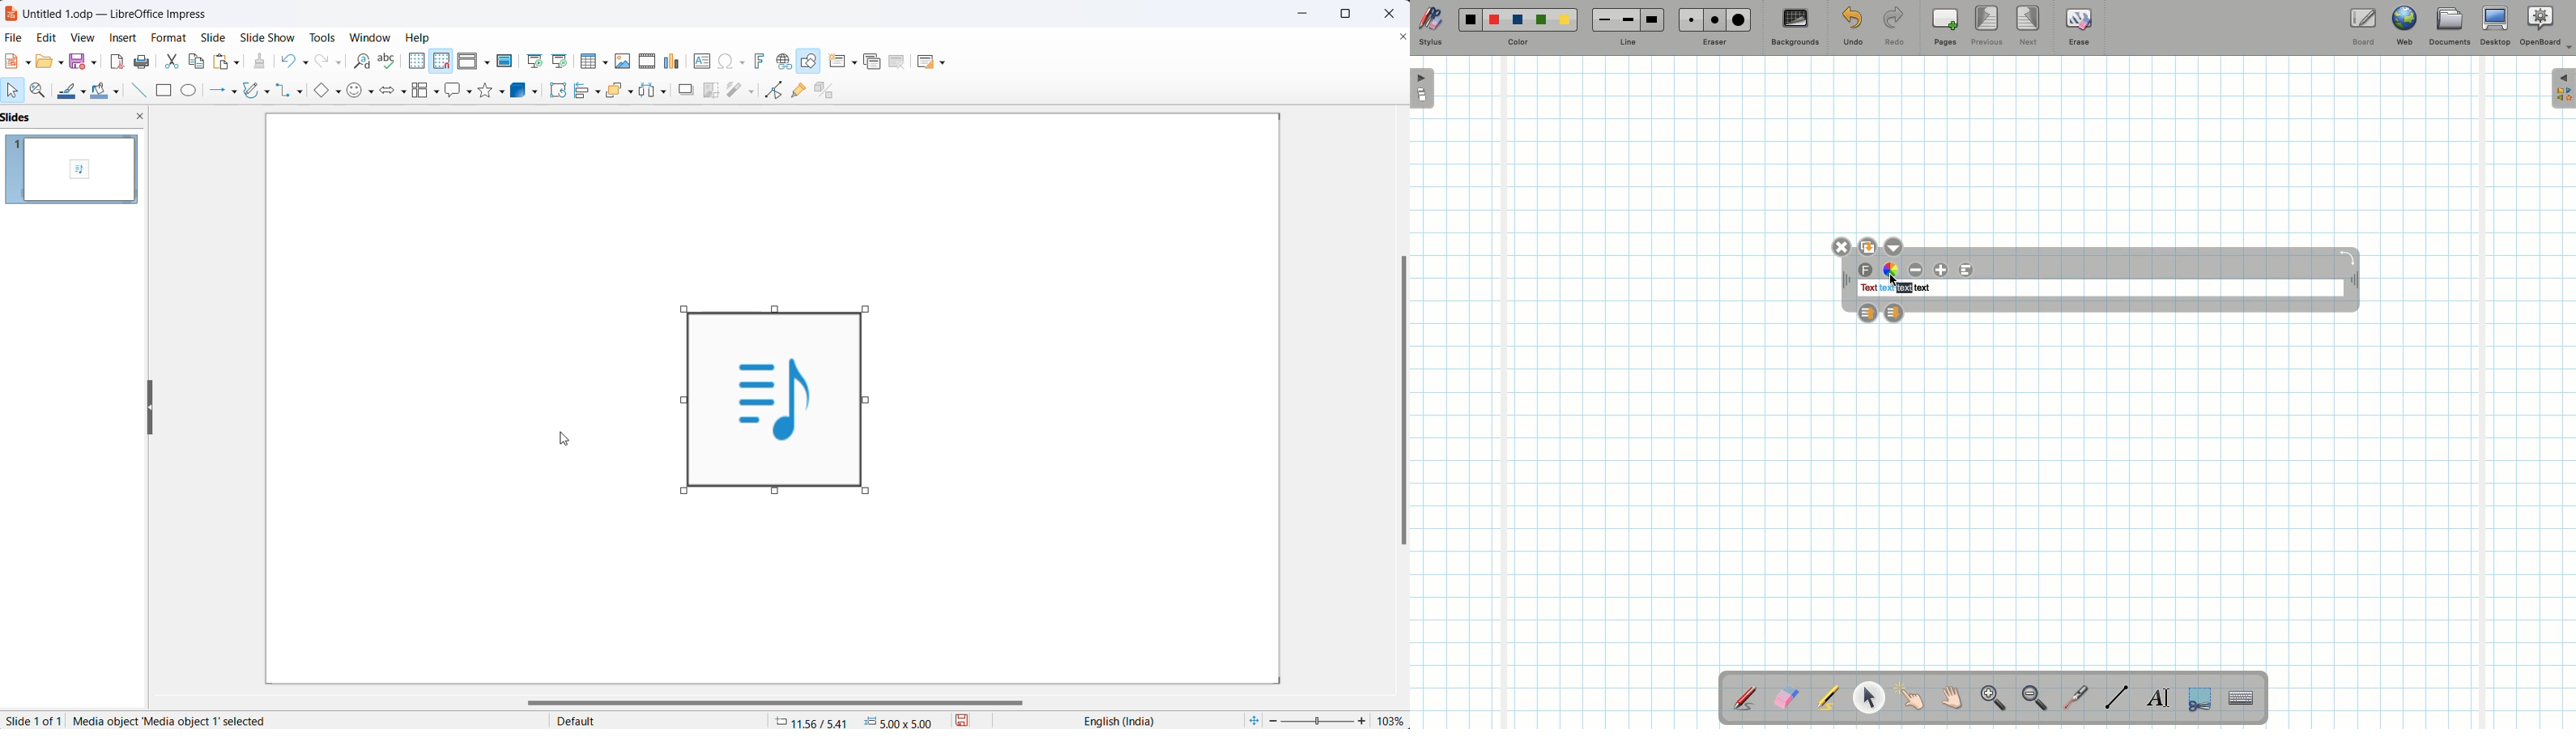 This screenshot has height=756, width=2576. What do you see at coordinates (39, 91) in the screenshot?
I see `zoom and pan` at bounding box center [39, 91].